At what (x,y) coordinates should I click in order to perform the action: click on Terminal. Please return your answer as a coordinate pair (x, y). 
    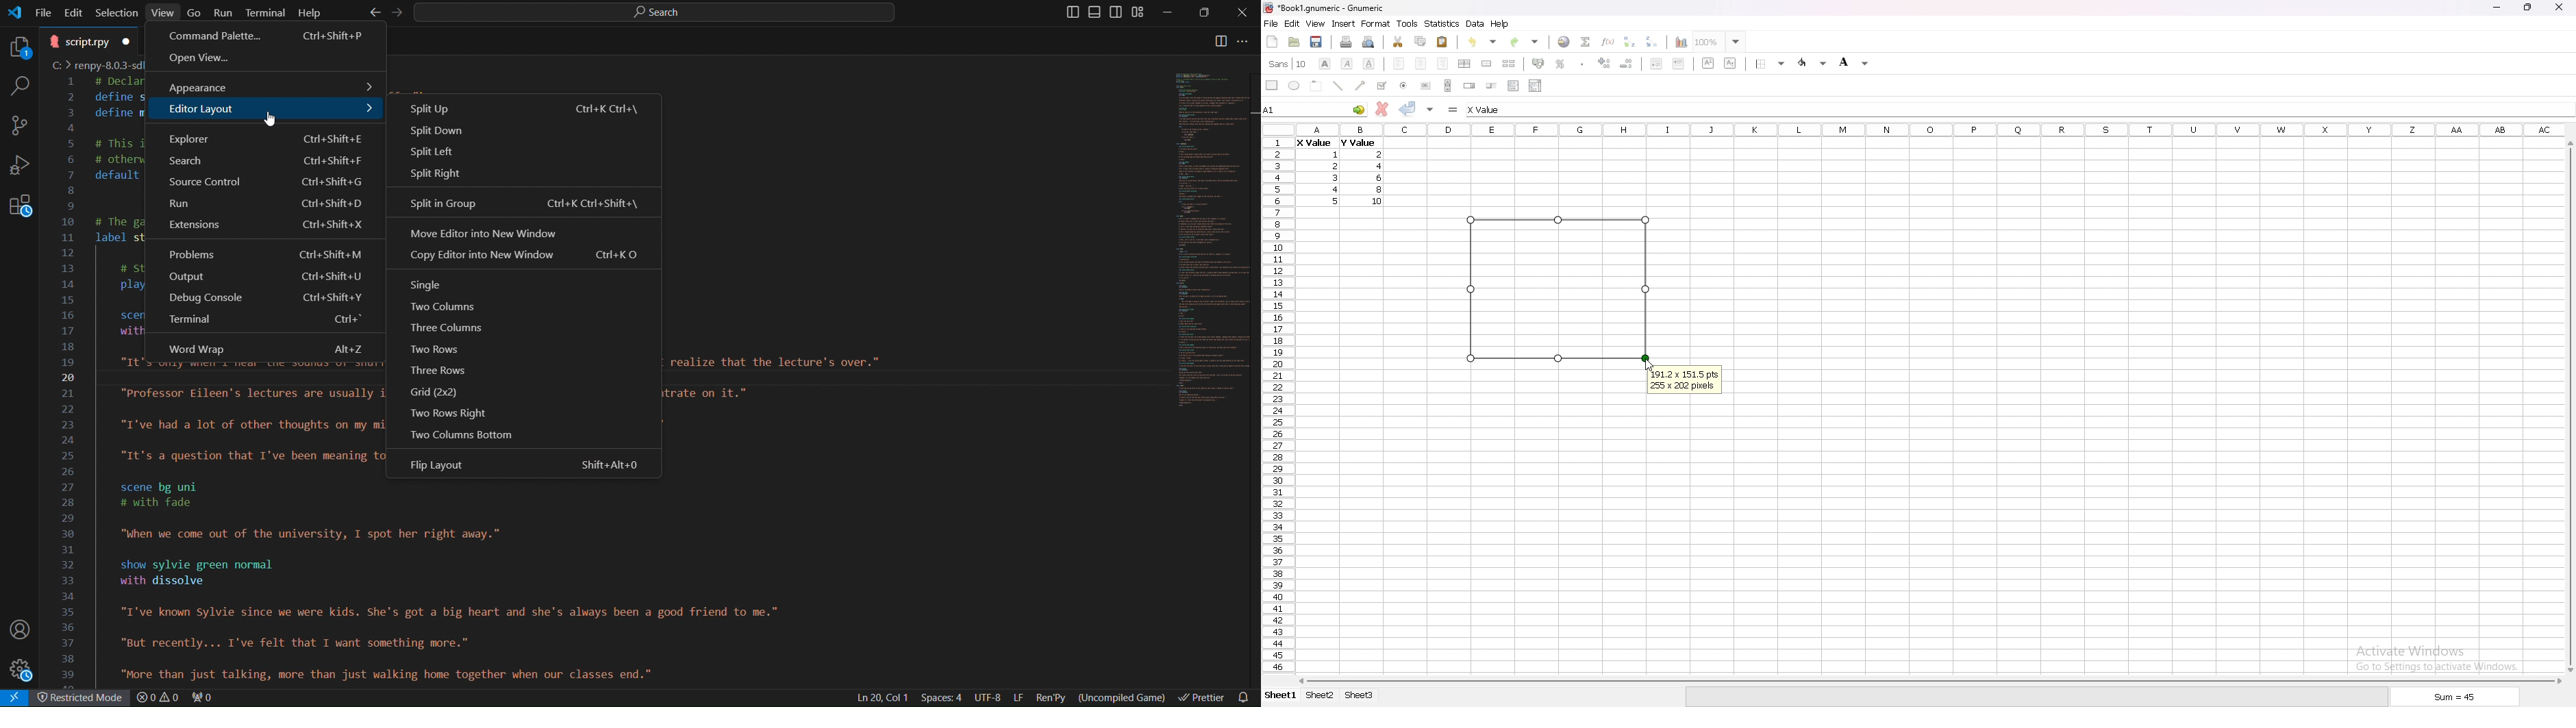
    Looking at the image, I should click on (266, 12).